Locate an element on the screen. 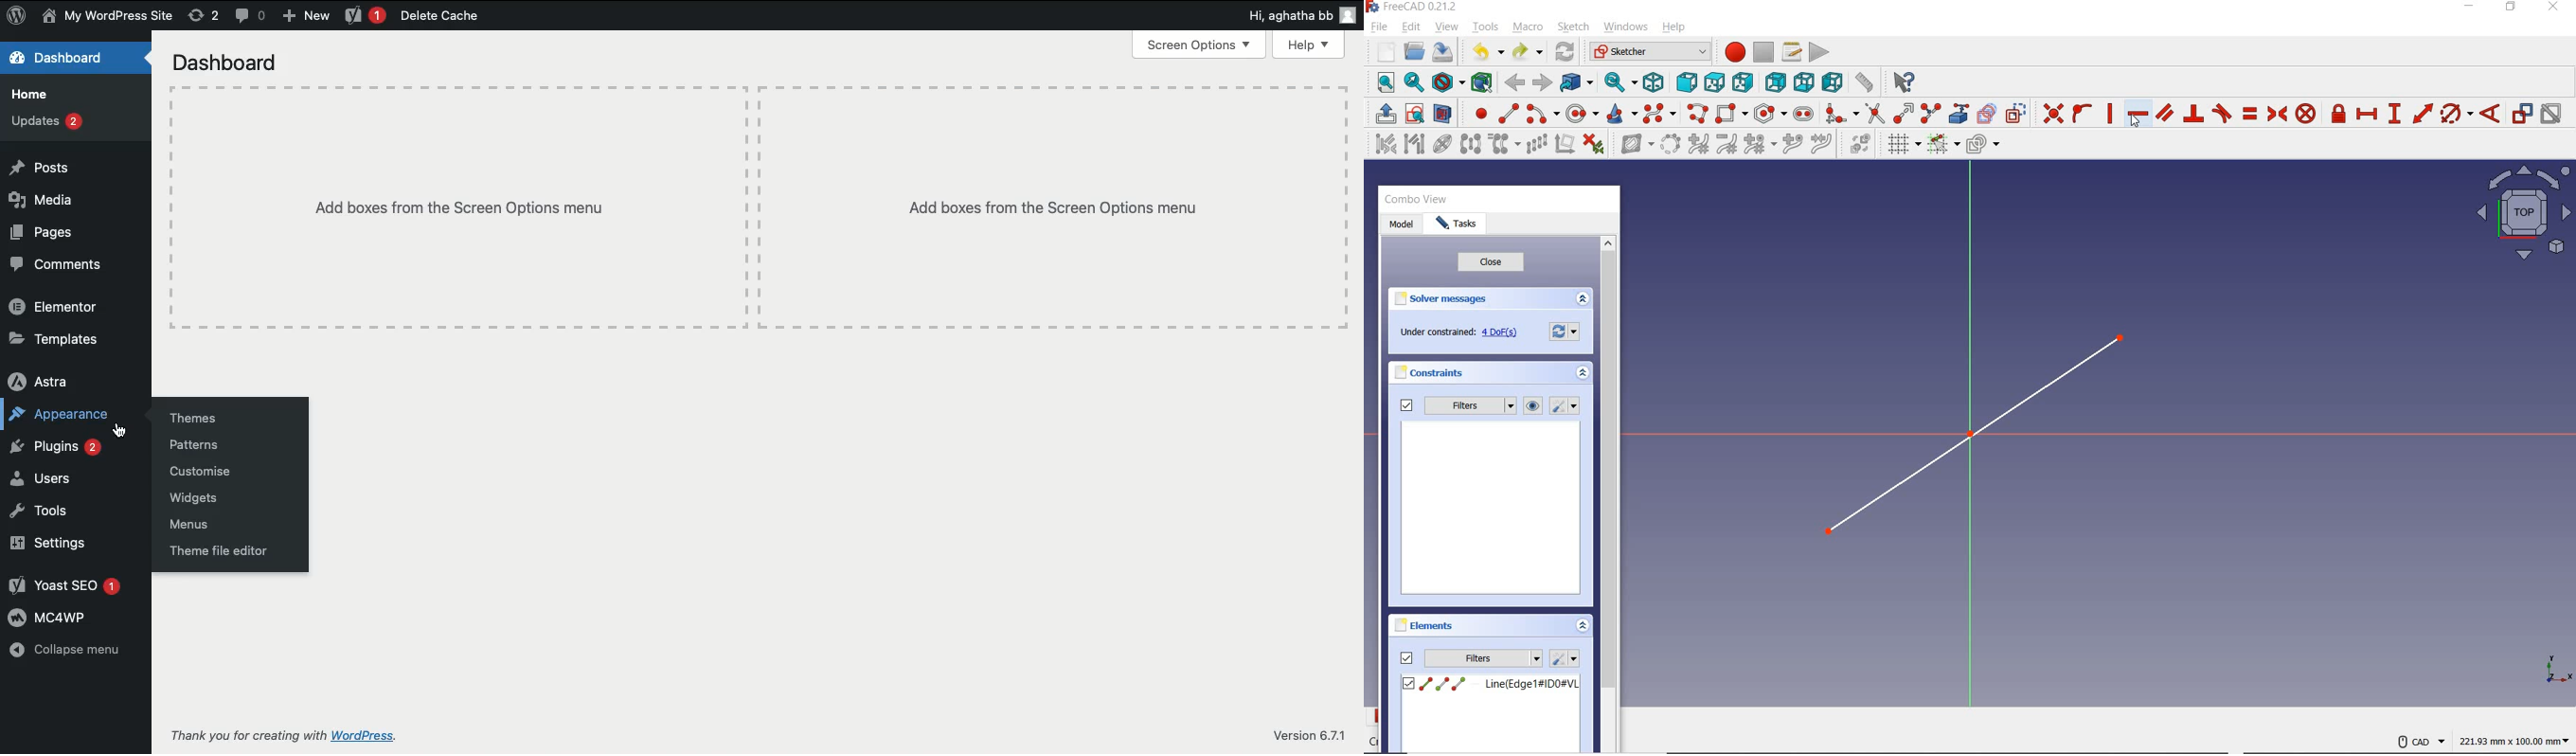 The image size is (2576, 756). Themes is located at coordinates (200, 411).